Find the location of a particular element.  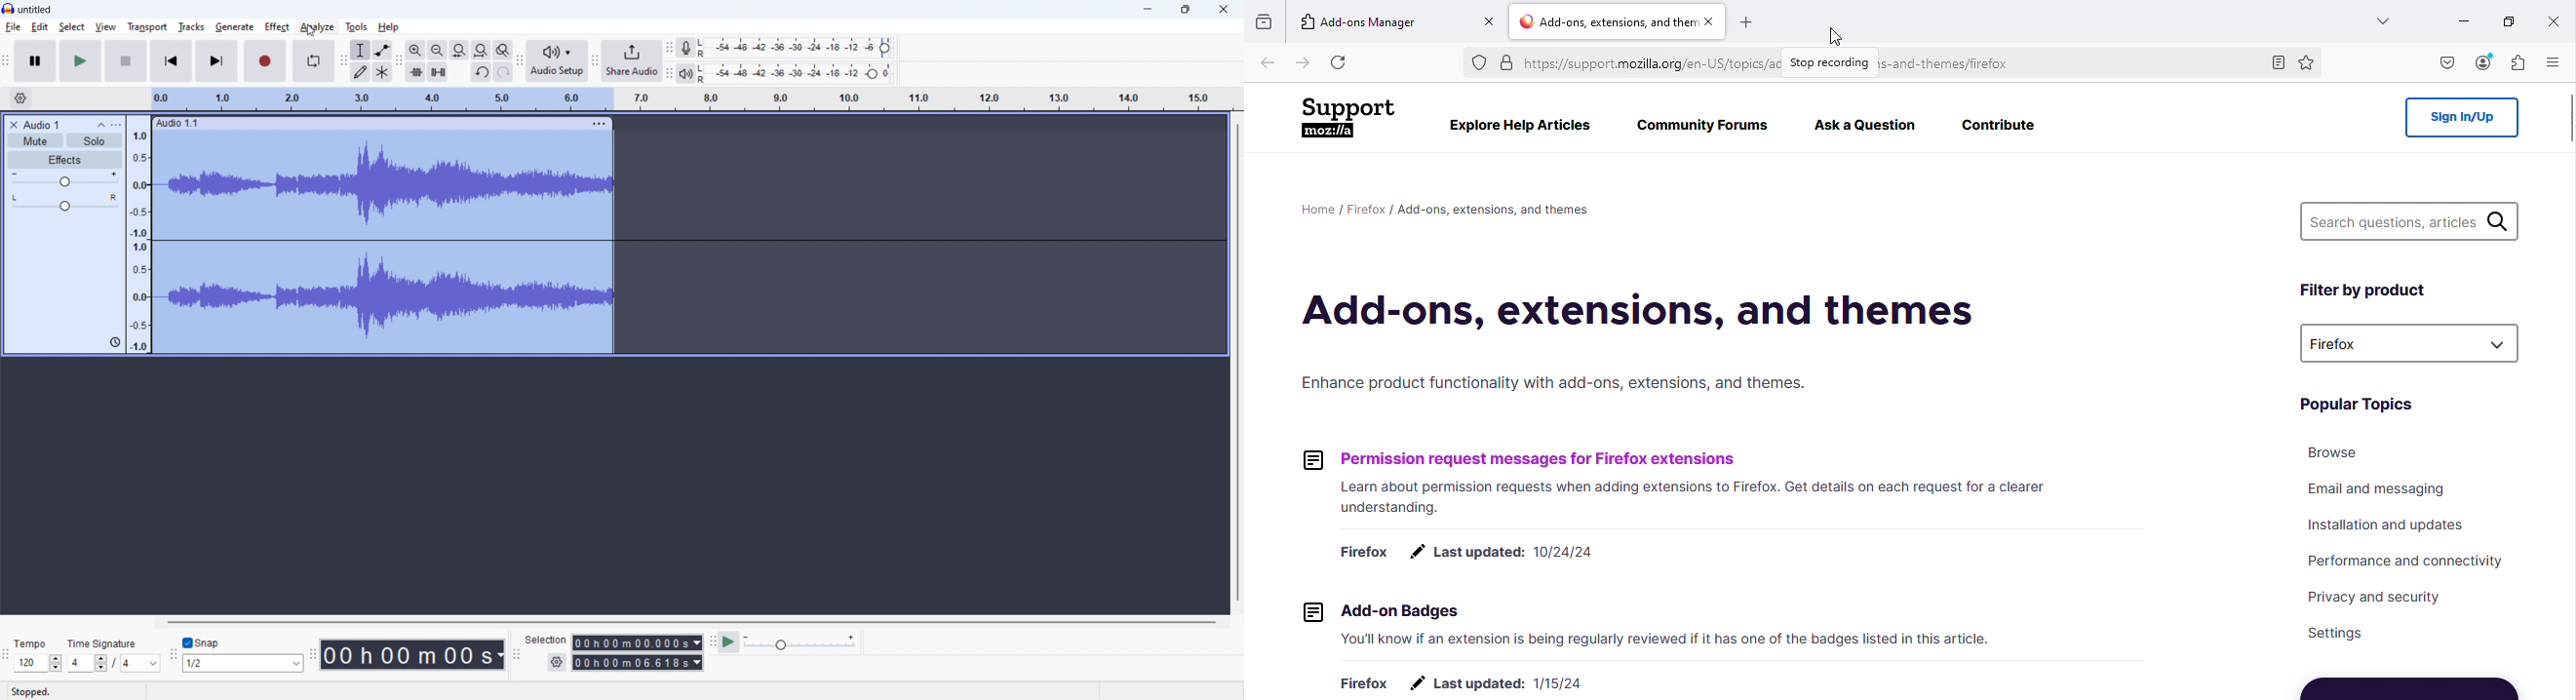

Contribute is located at coordinates (1996, 127).